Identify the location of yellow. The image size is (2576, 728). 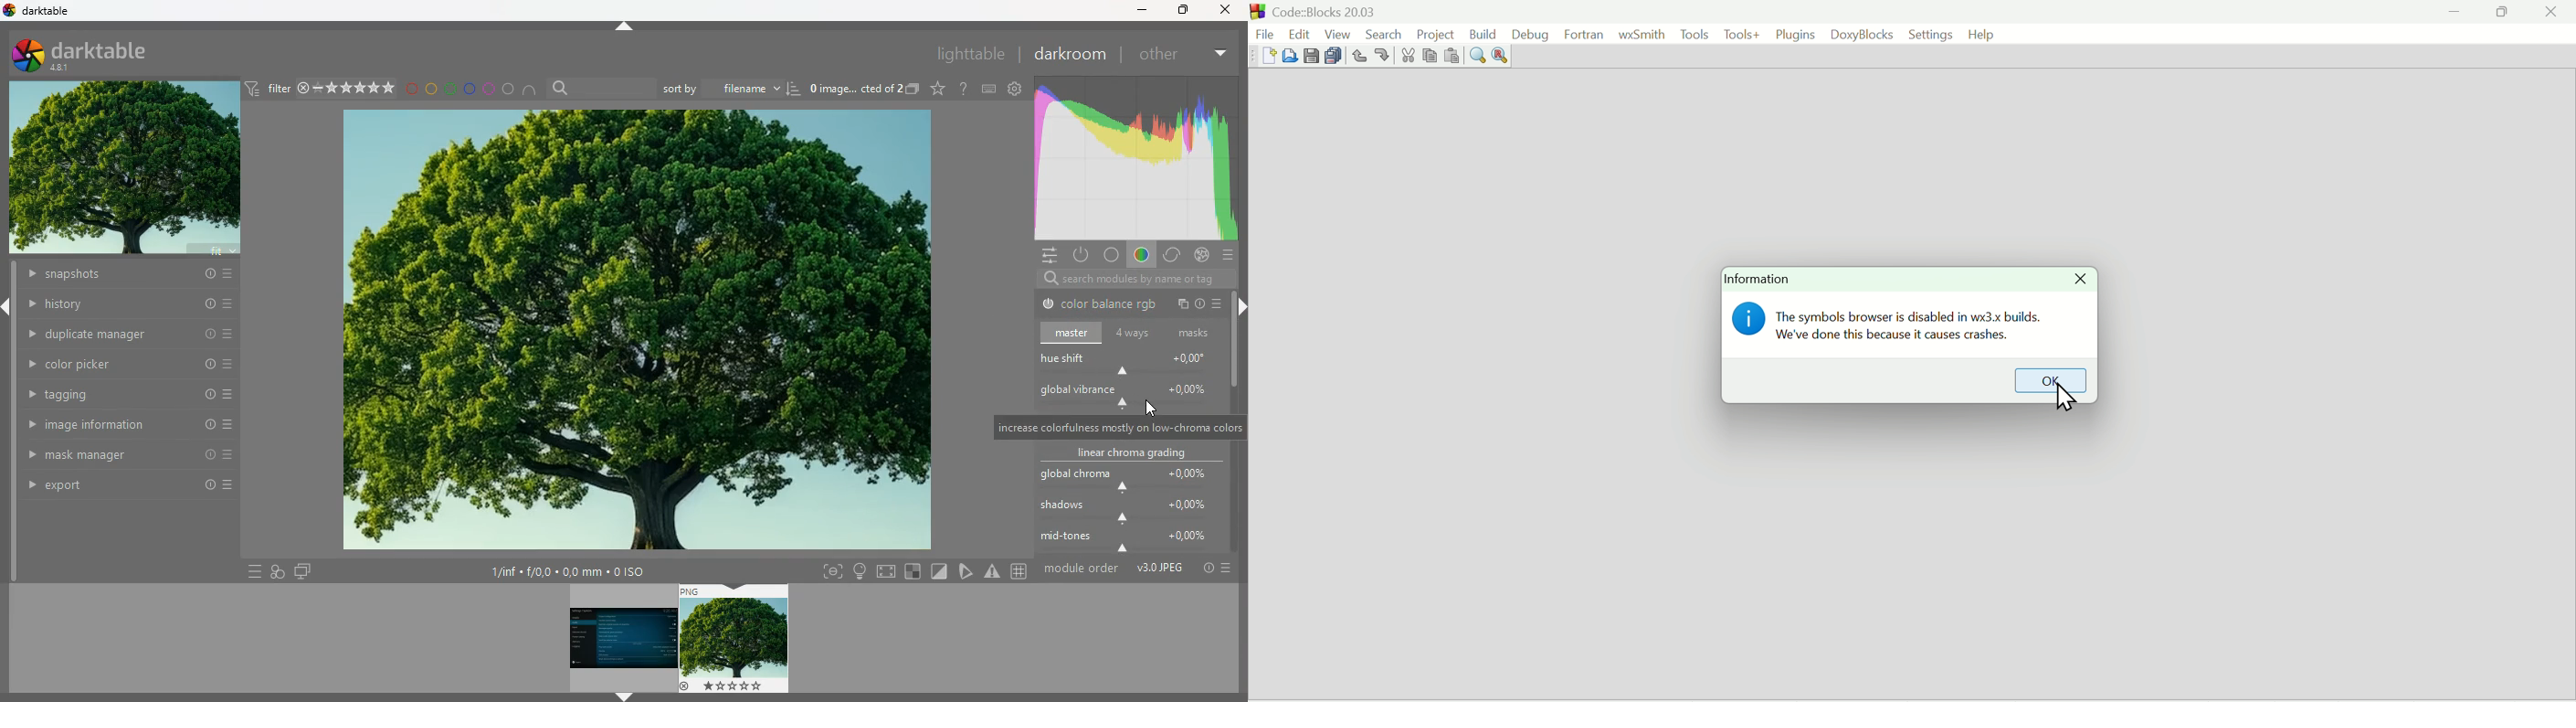
(432, 89).